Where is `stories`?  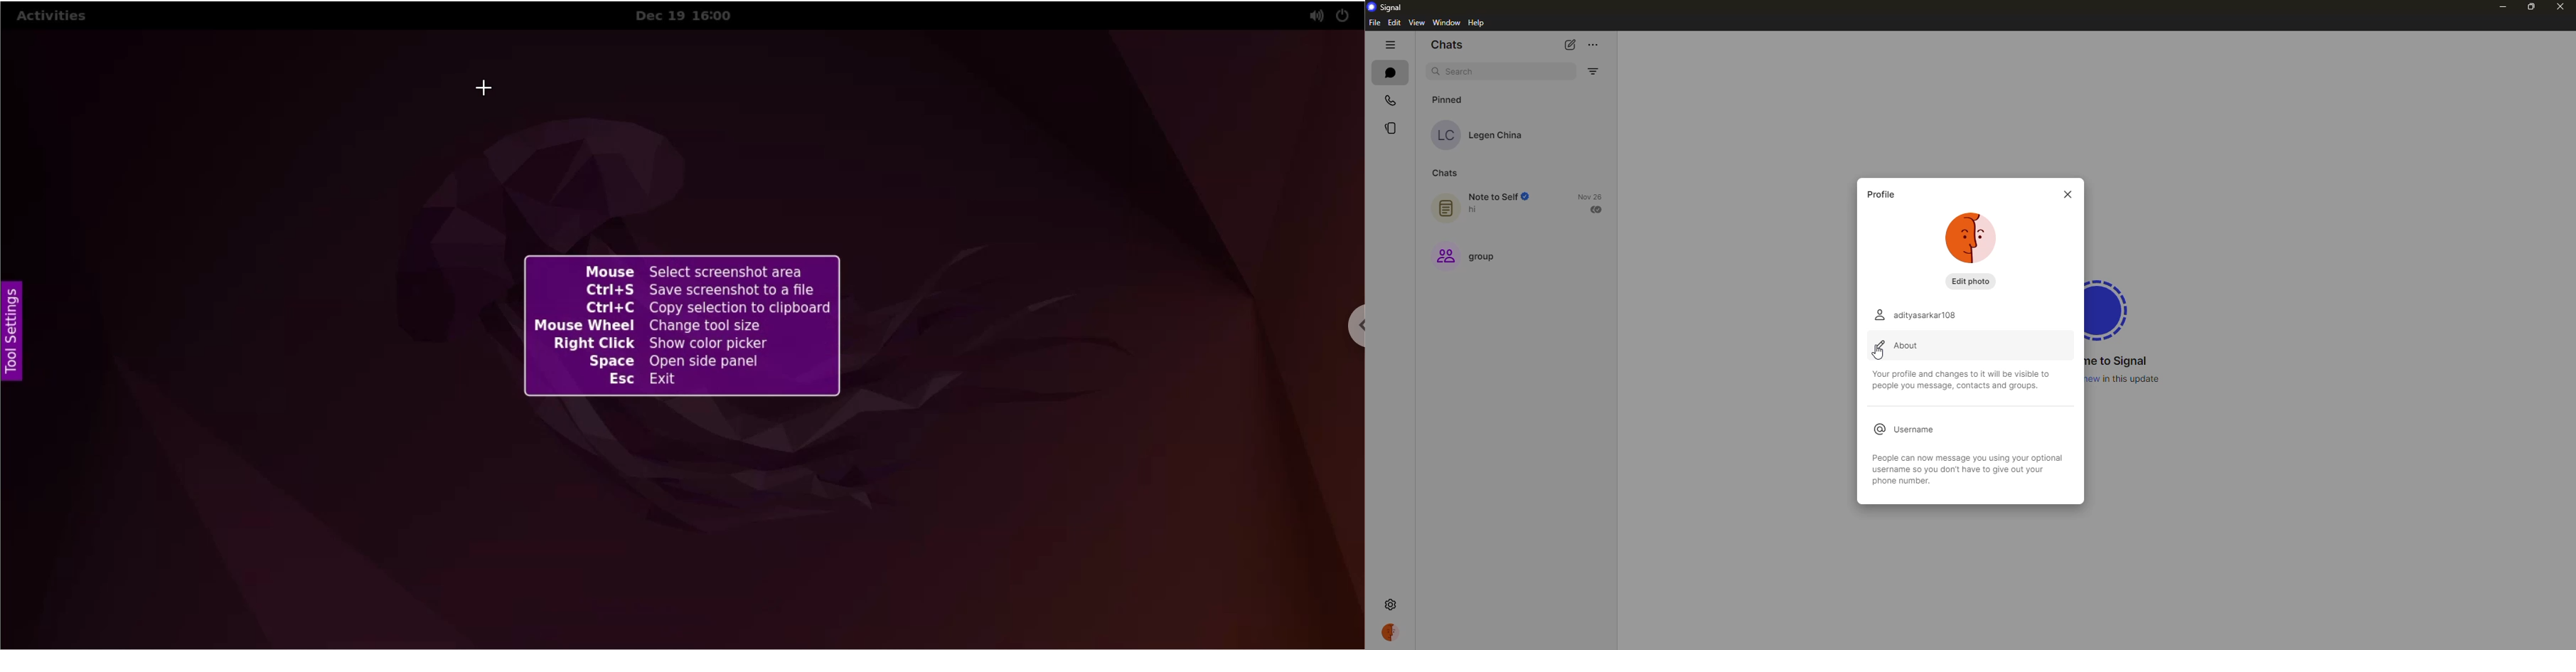 stories is located at coordinates (1392, 127).